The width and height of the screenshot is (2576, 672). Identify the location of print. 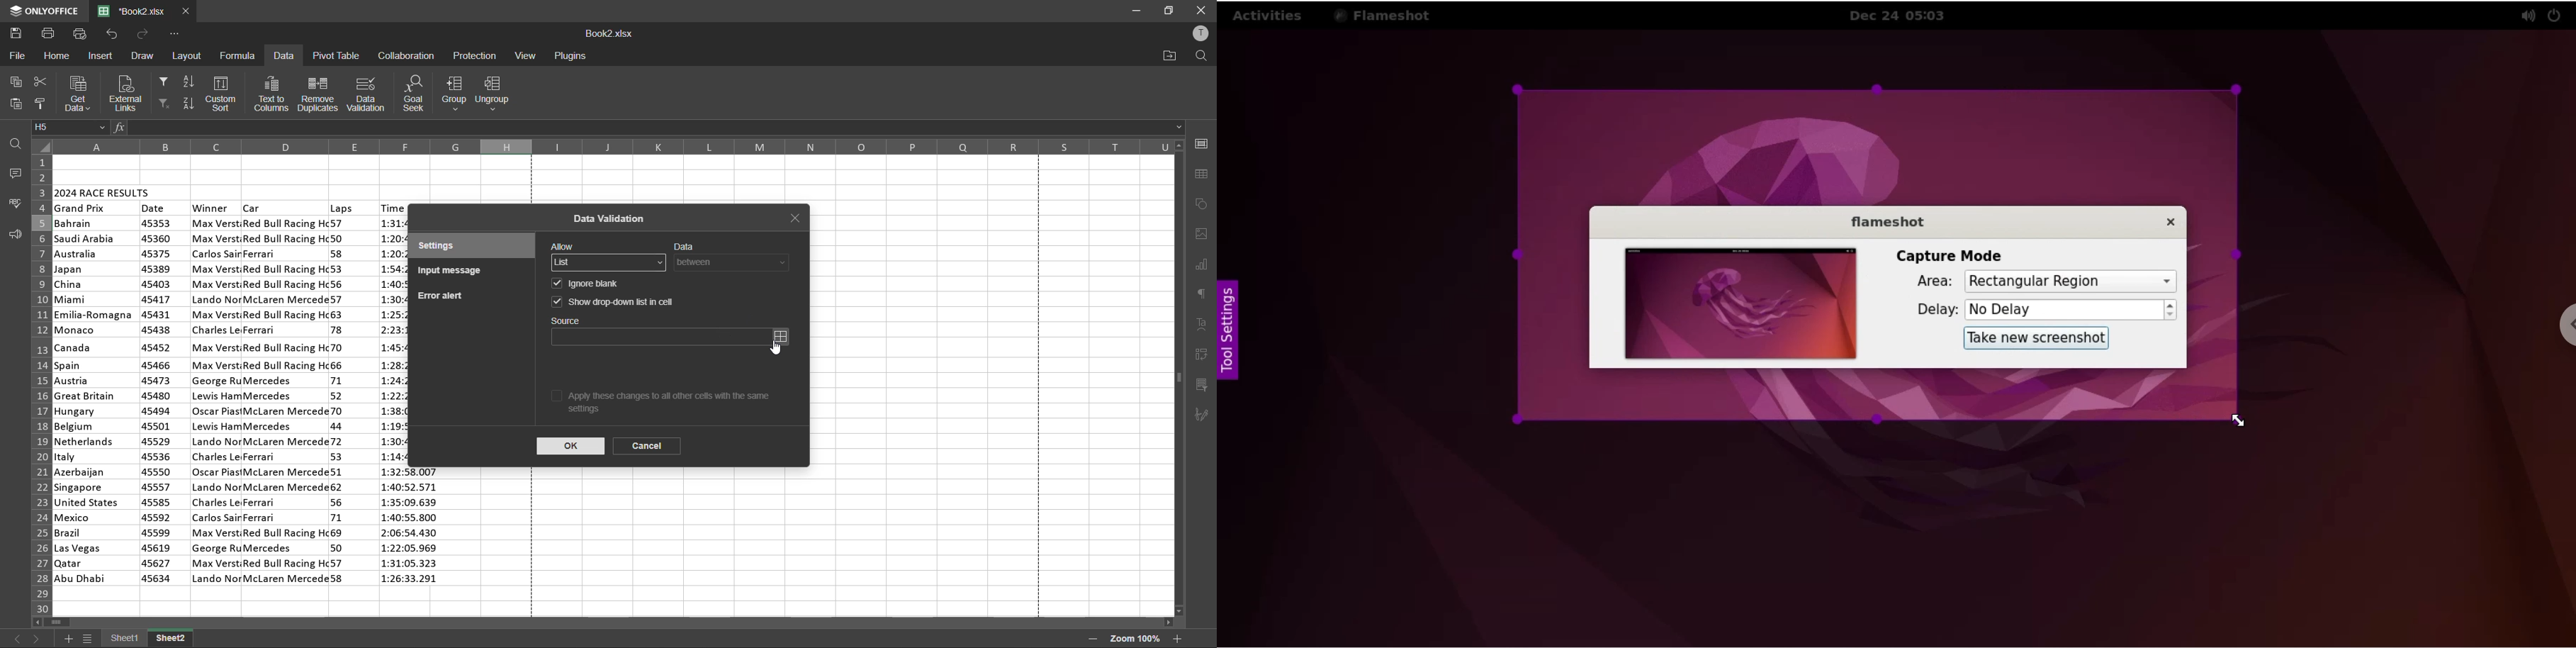
(49, 34).